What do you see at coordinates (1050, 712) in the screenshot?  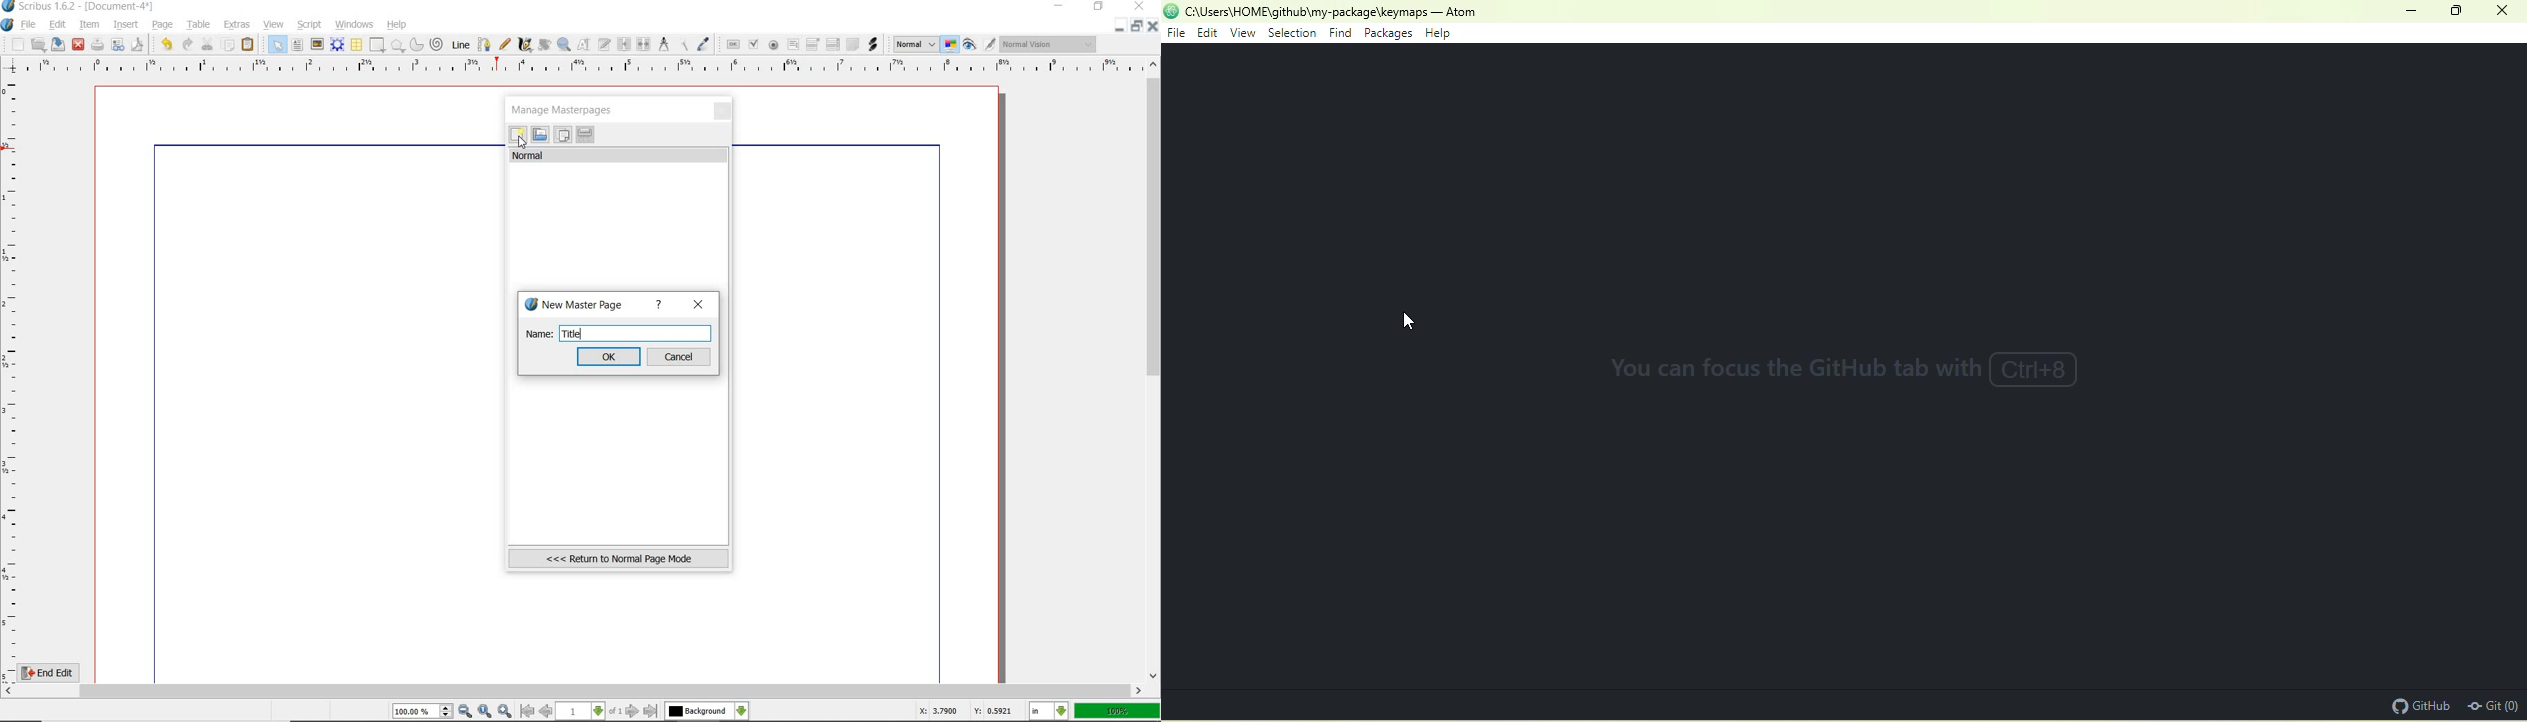 I see `in` at bounding box center [1050, 712].